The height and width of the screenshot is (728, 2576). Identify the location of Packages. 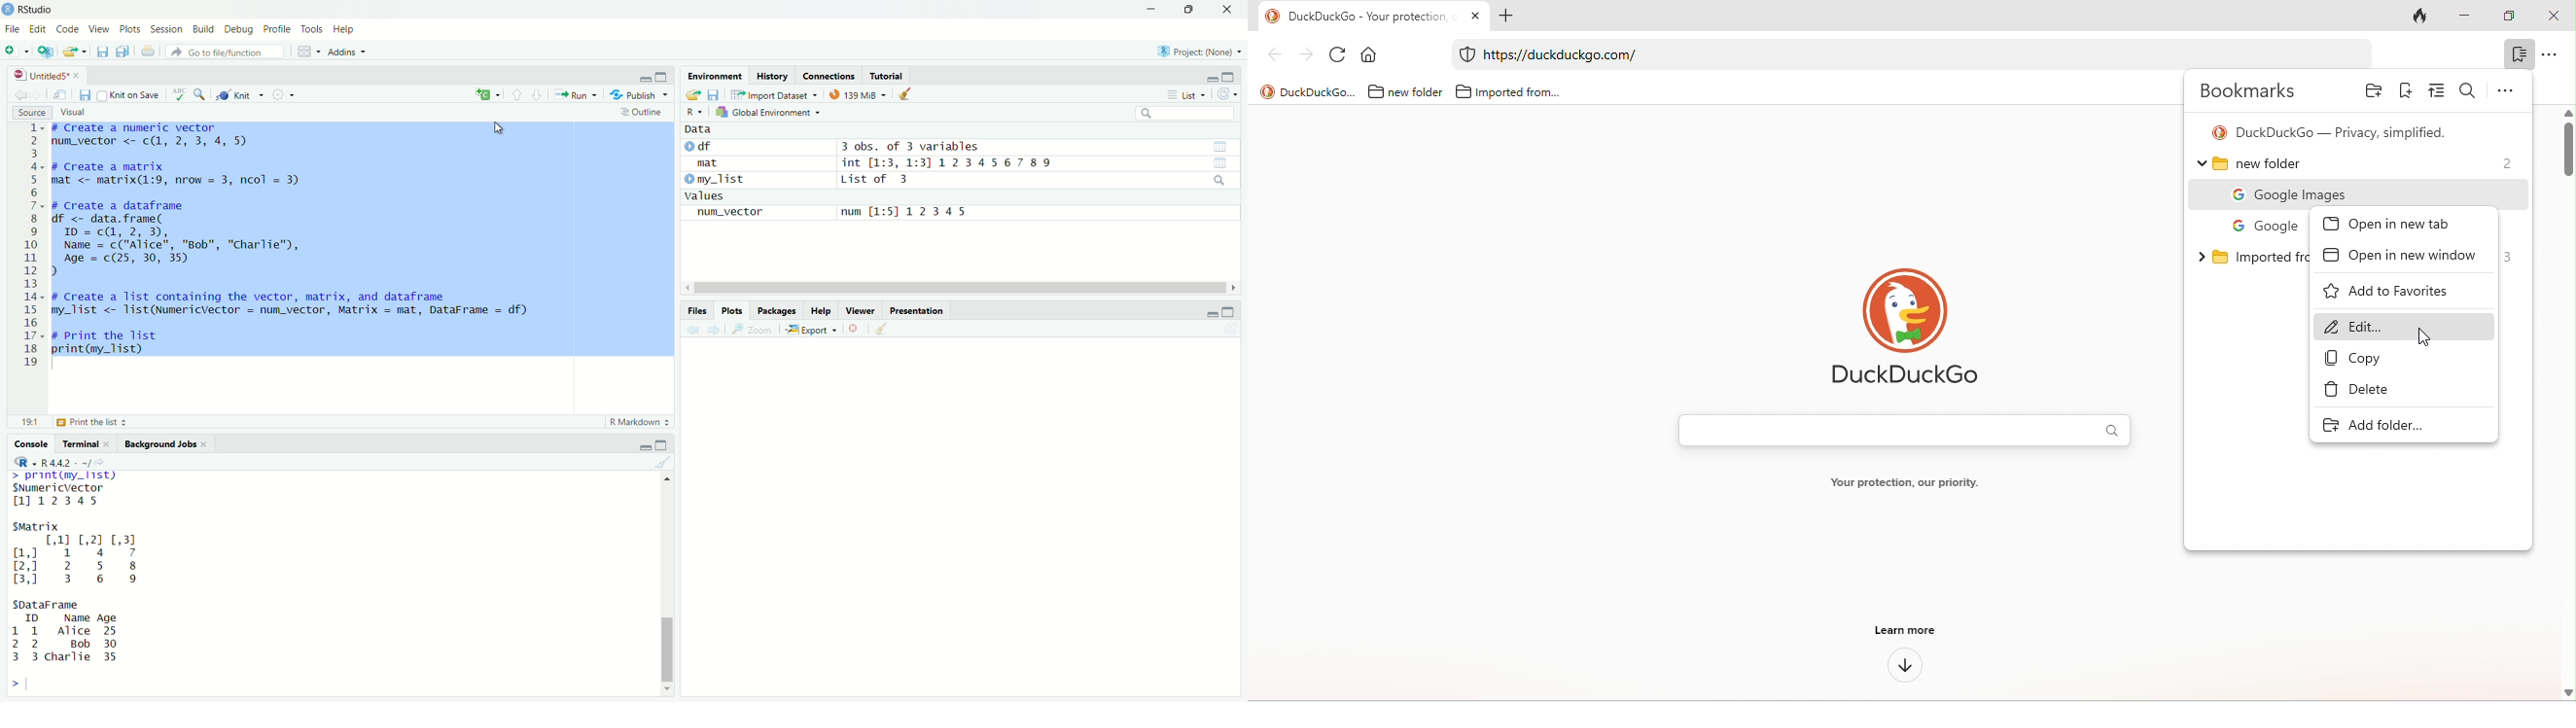
(778, 311).